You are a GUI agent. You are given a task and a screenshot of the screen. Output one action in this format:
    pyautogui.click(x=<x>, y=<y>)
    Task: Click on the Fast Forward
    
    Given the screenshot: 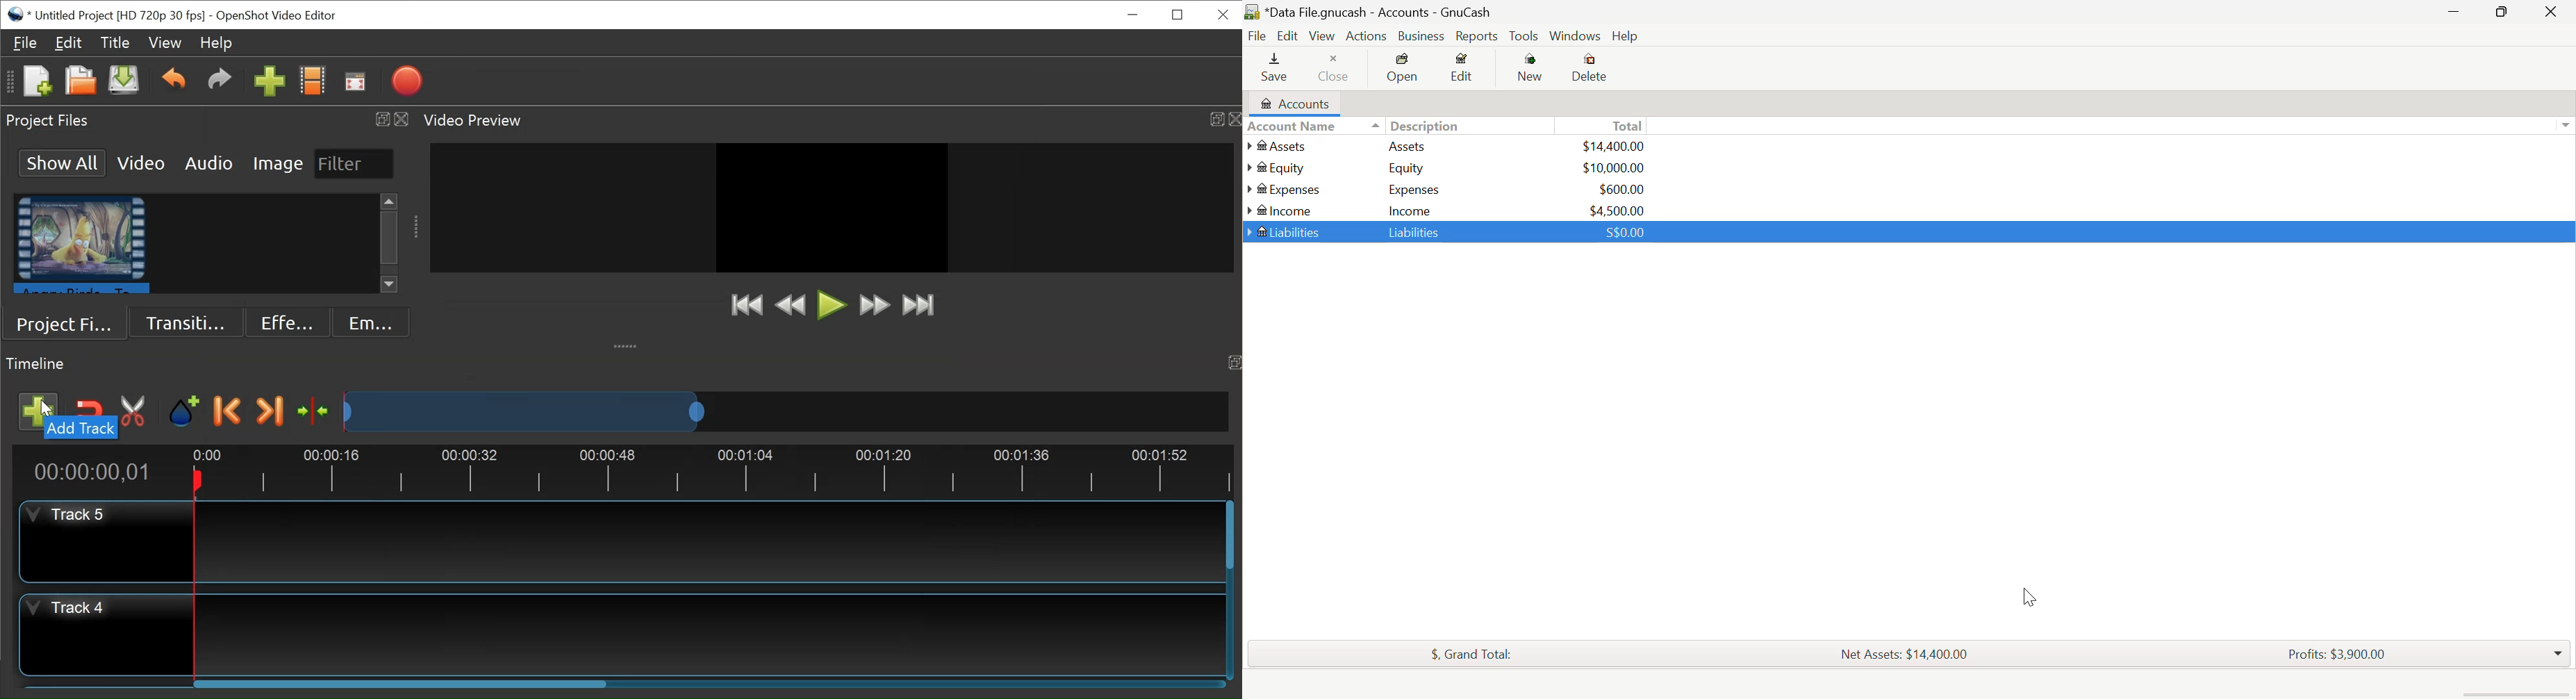 What is the action you would take?
    pyautogui.click(x=874, y=305)
    